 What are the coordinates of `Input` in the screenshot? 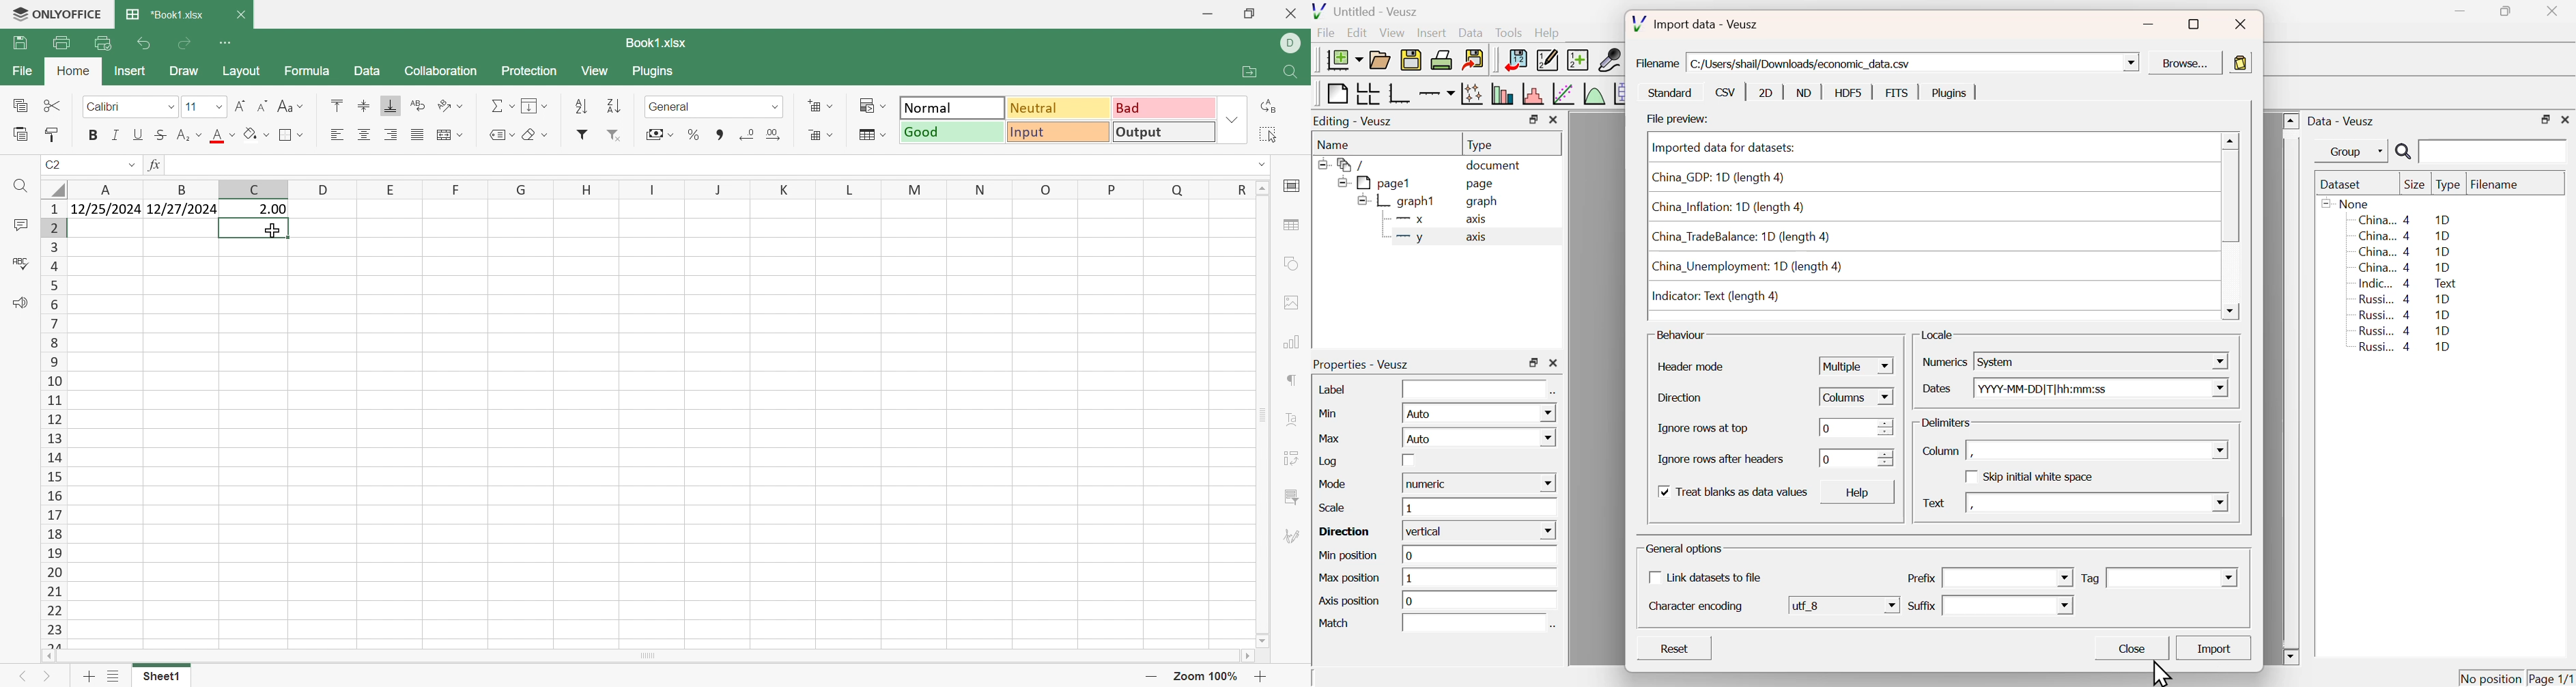 It's located at (1474, 390).